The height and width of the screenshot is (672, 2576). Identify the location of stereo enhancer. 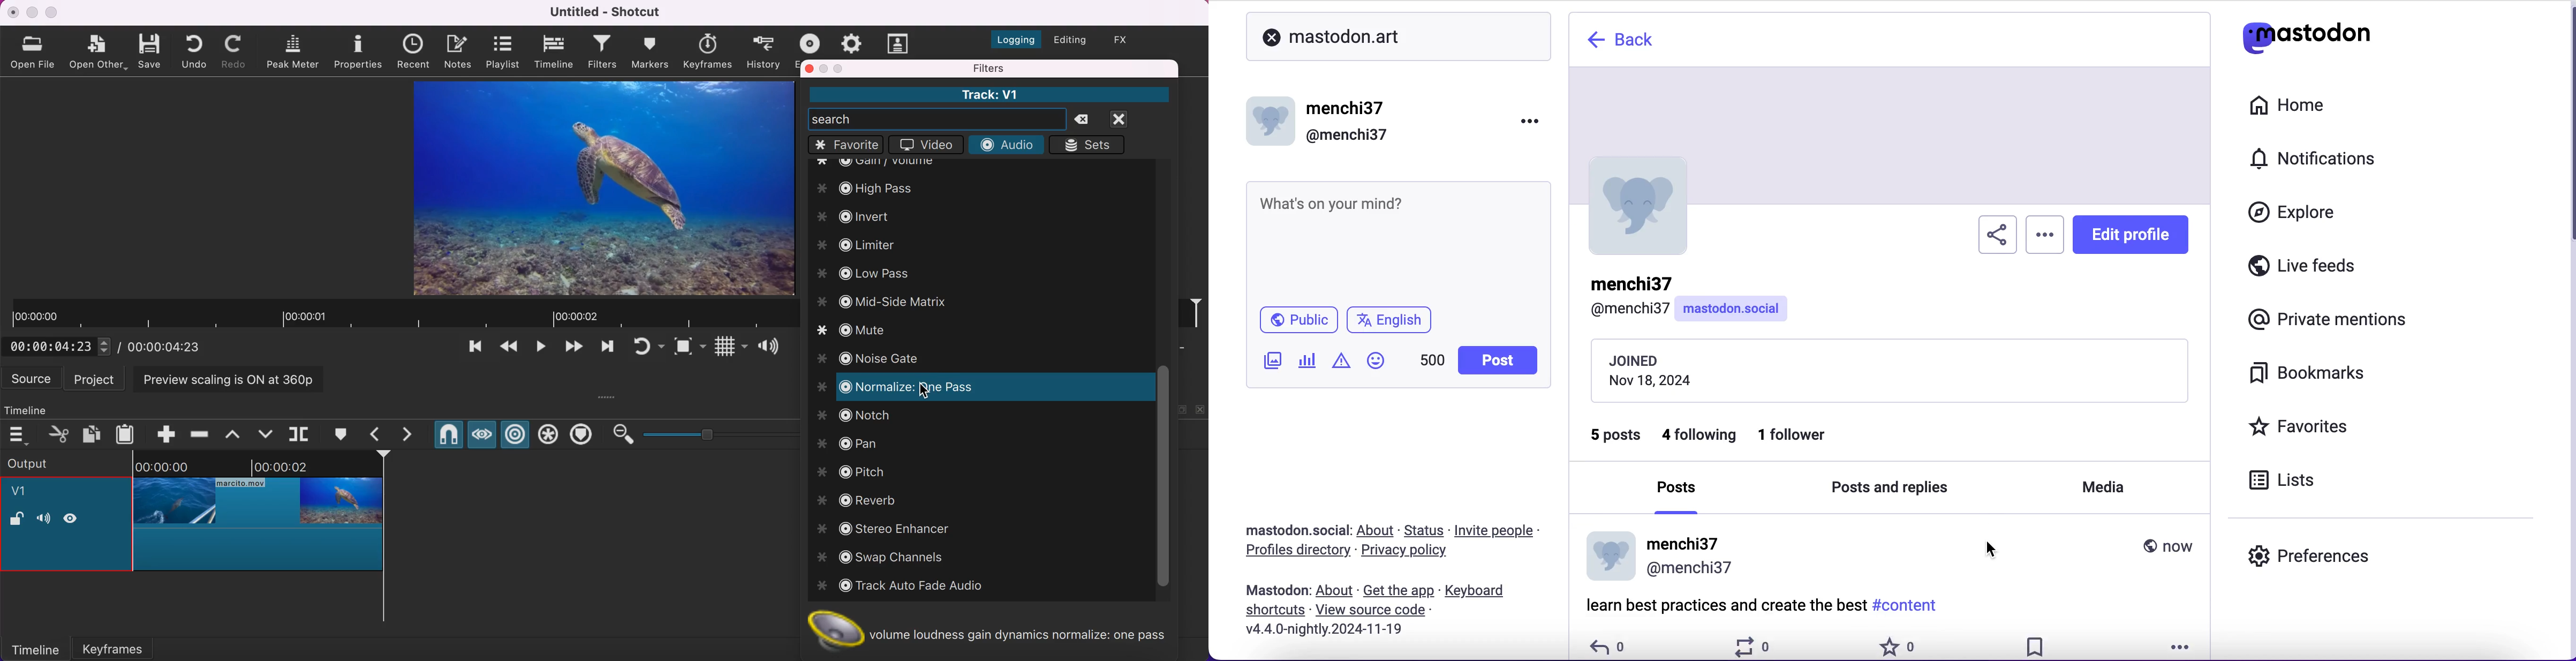
(898, 528).